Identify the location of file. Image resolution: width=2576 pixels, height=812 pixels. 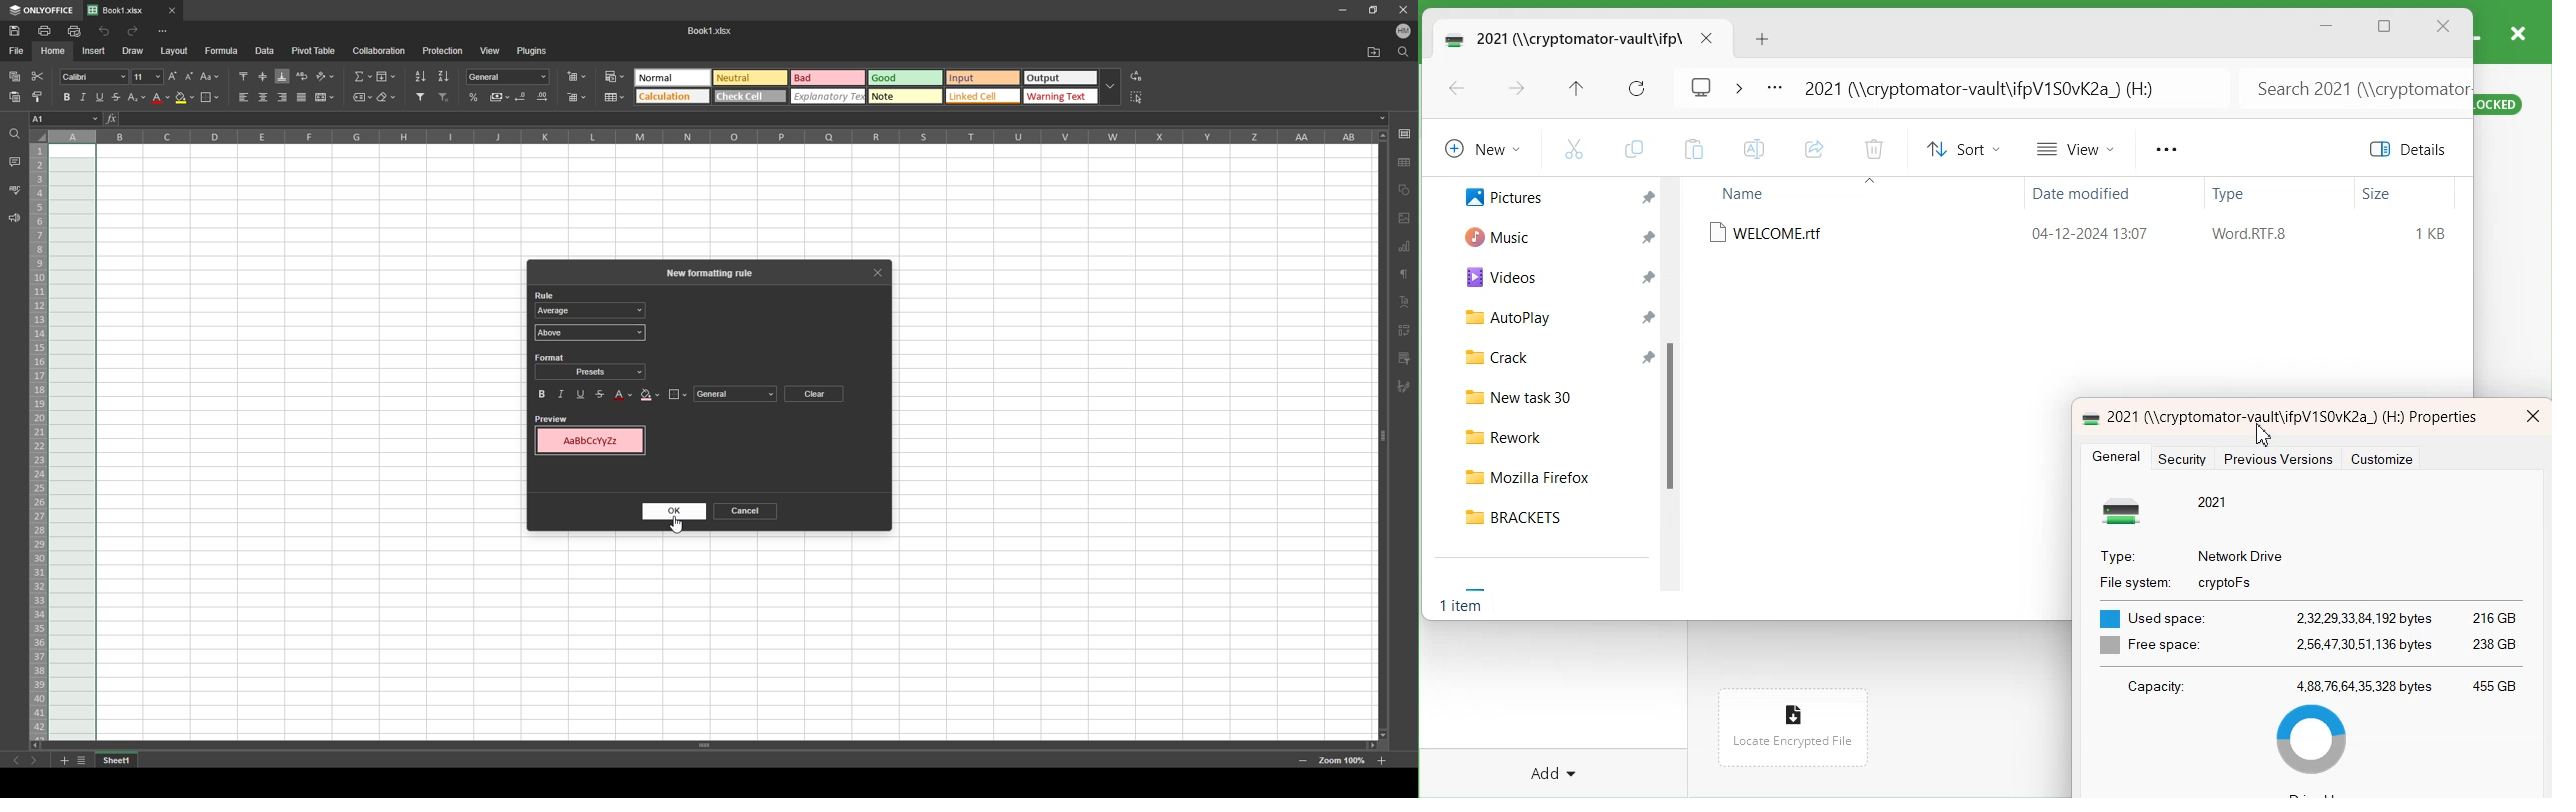
(17, 50).